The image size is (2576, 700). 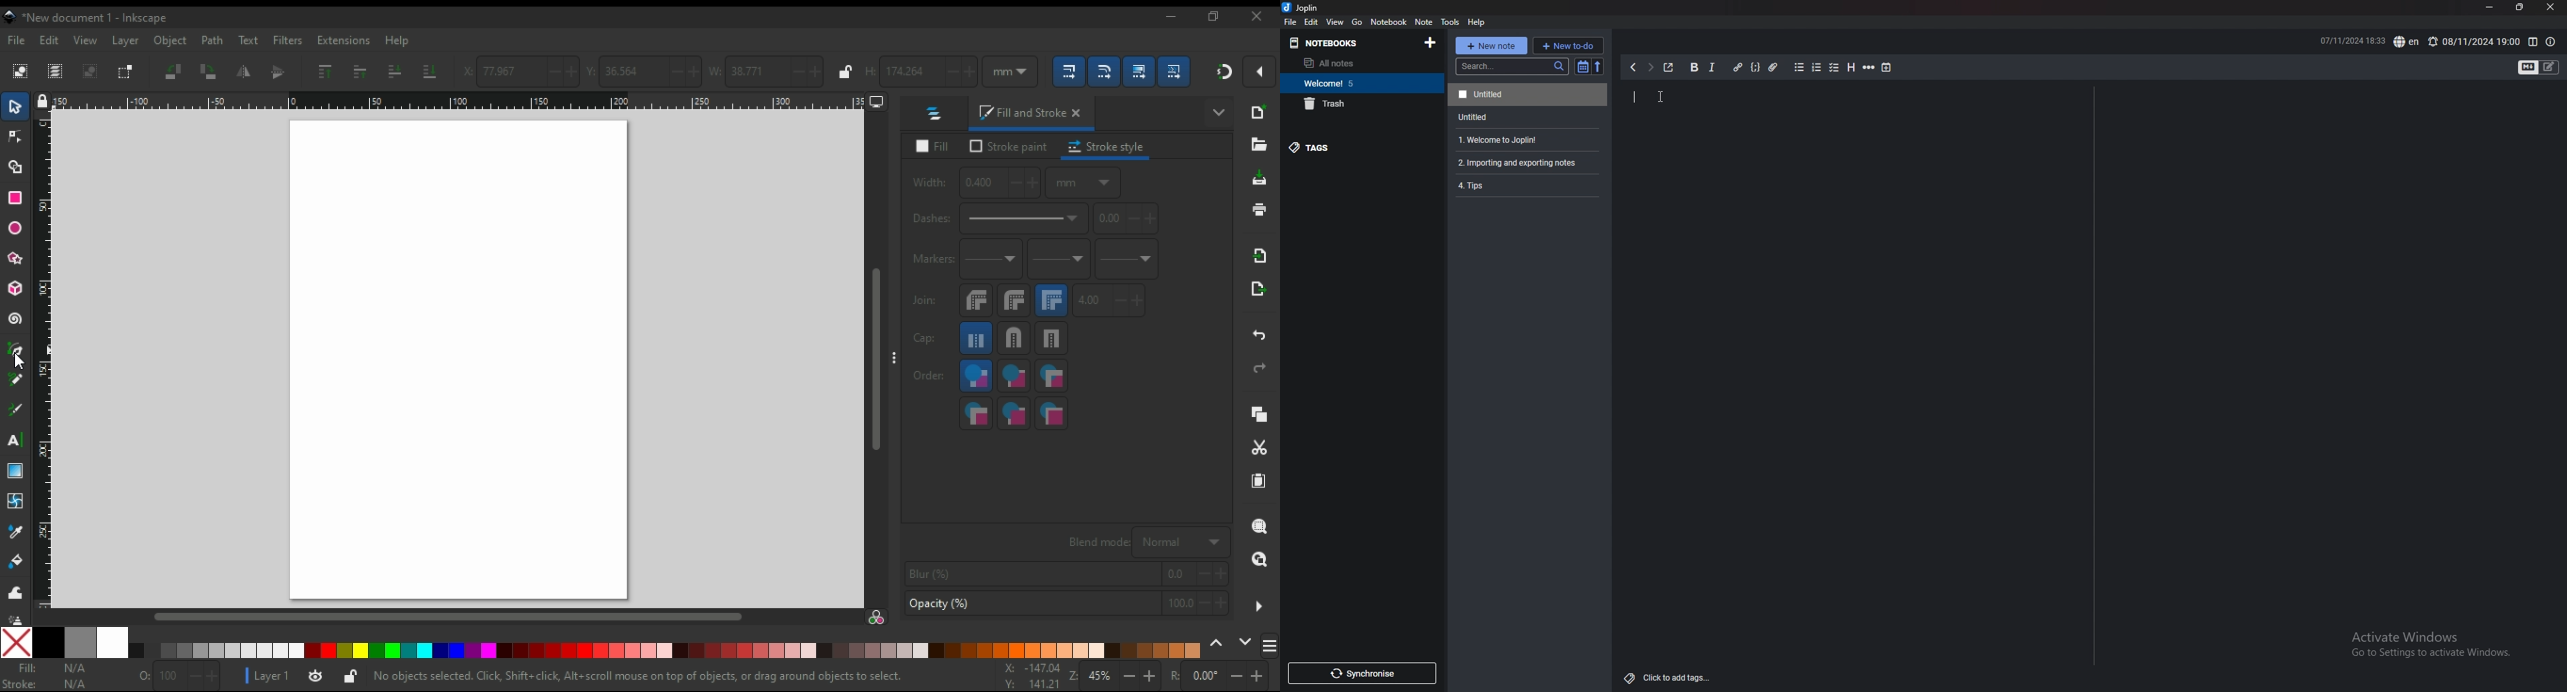 I want to click on object flip horizontal, so click(x=245, y=70).